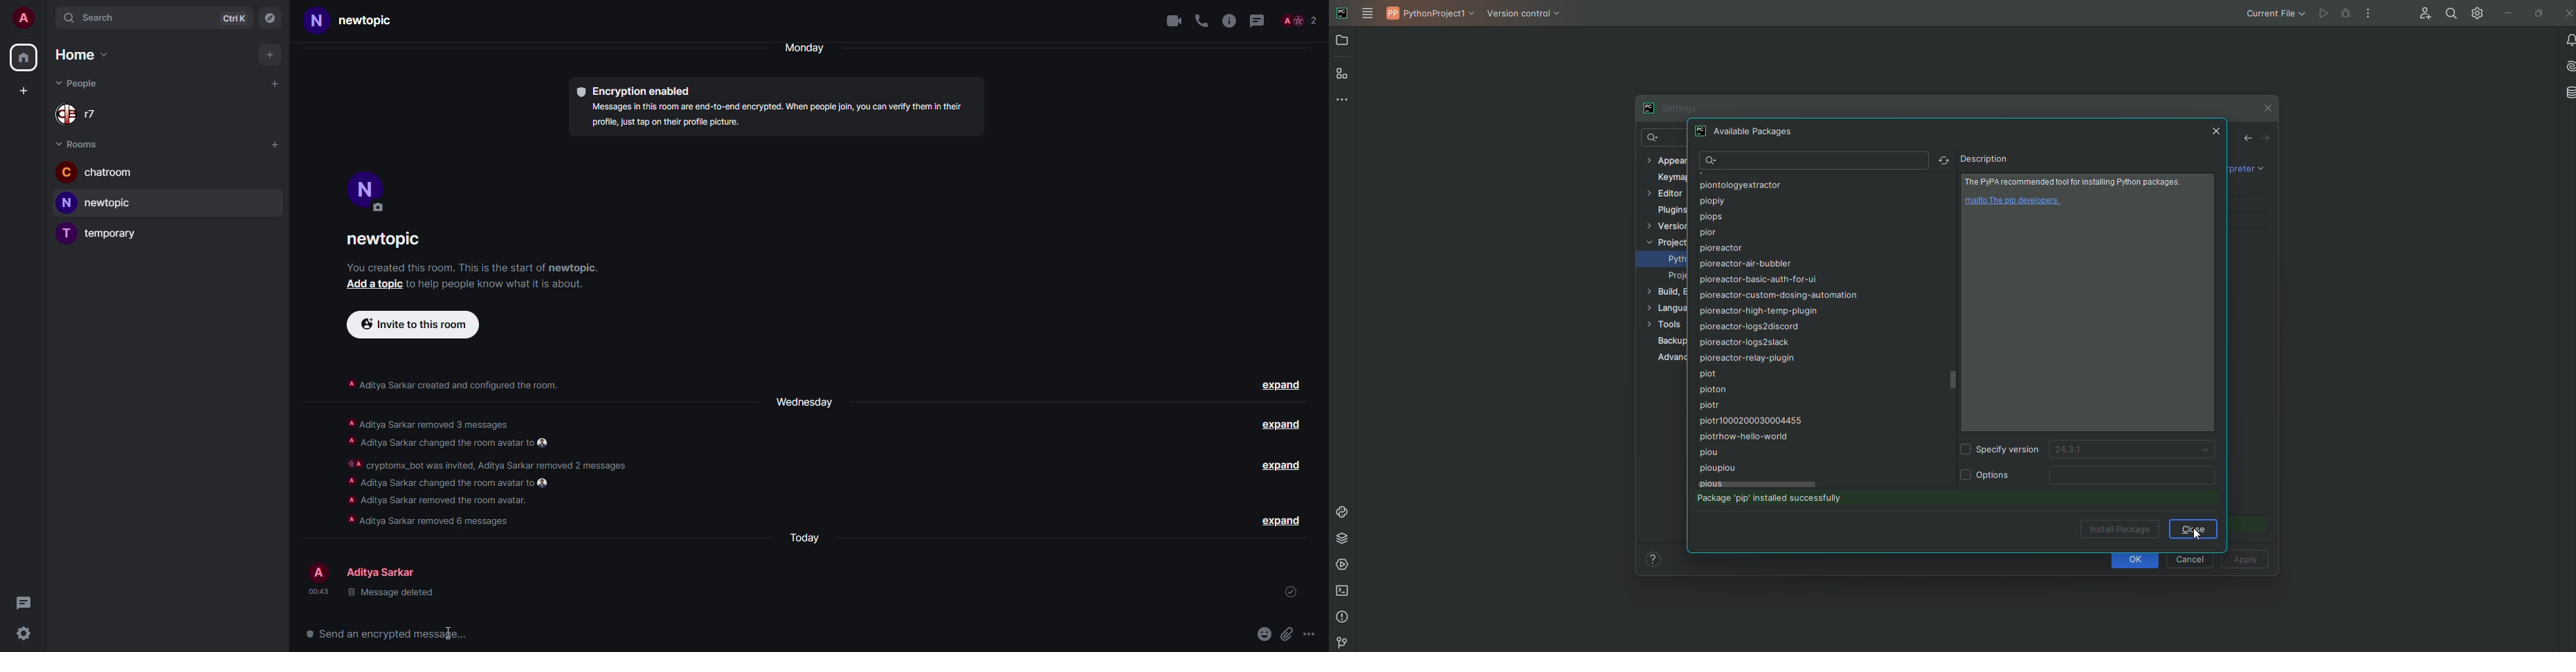 This screenshot has height=672, width=2576. I want to click on encryption enabled, so click(637, 92).